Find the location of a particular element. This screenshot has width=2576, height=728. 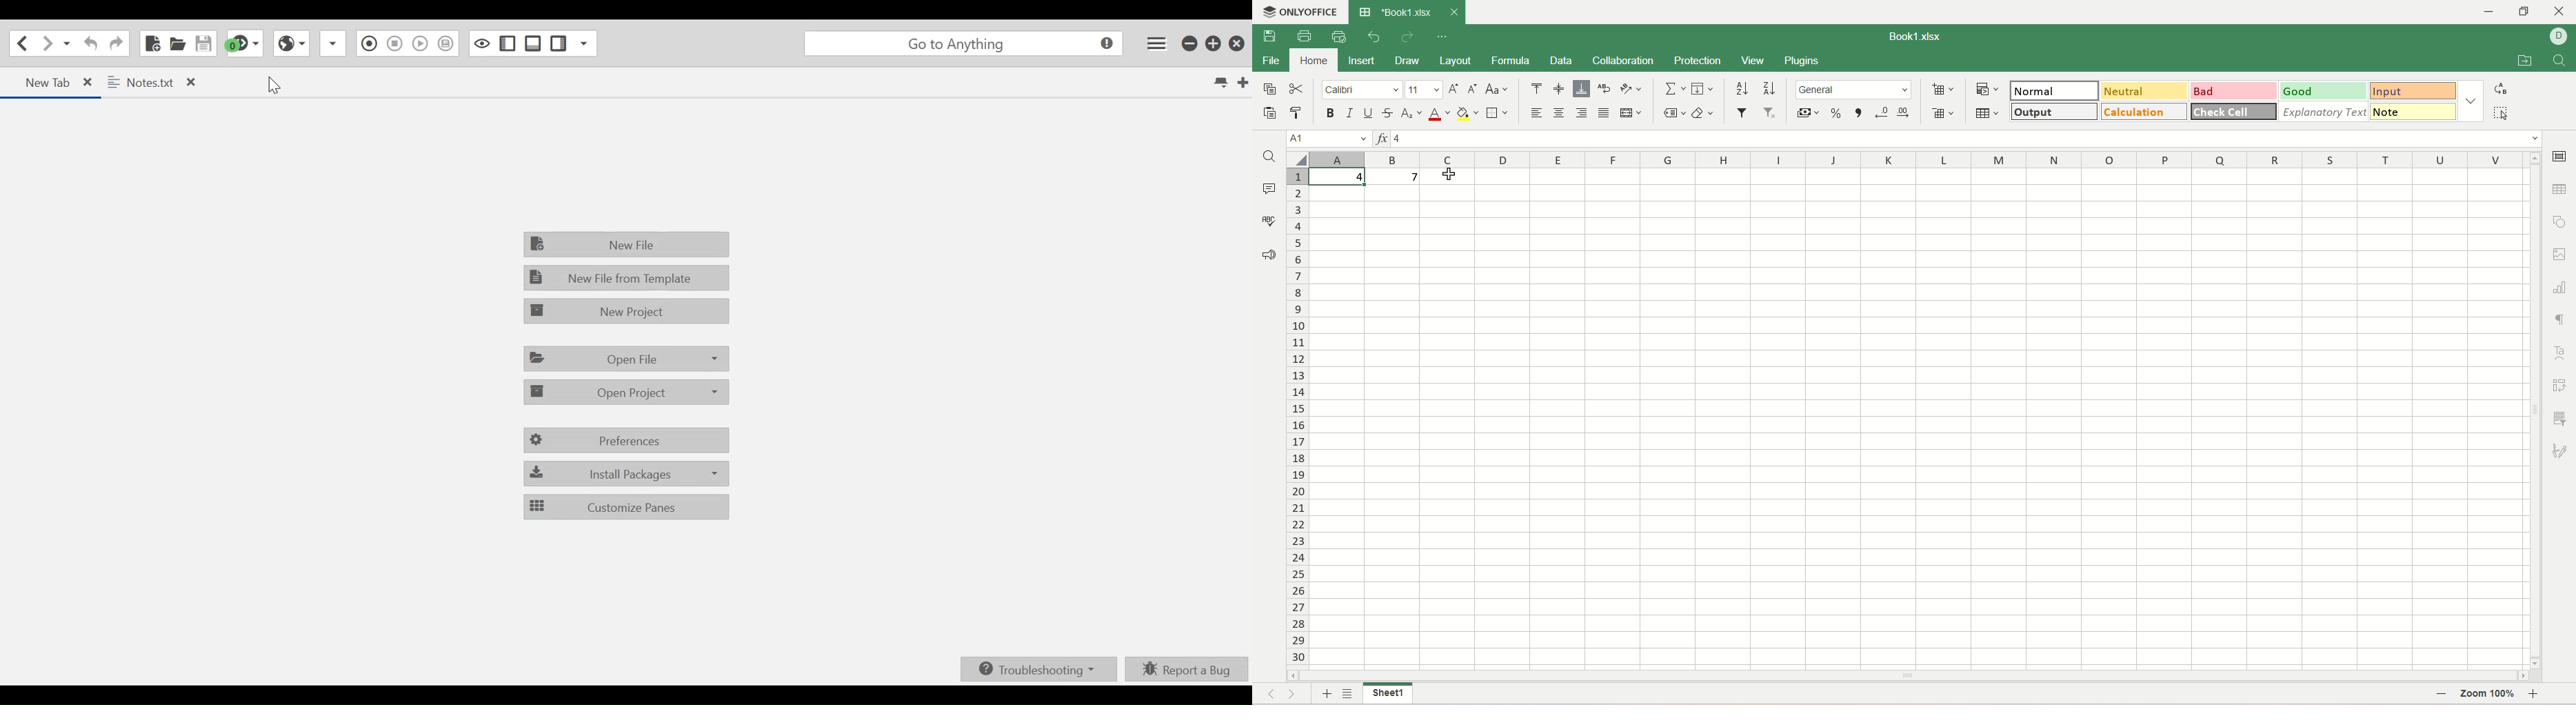

application icon is located at coordinates (1265, 10).